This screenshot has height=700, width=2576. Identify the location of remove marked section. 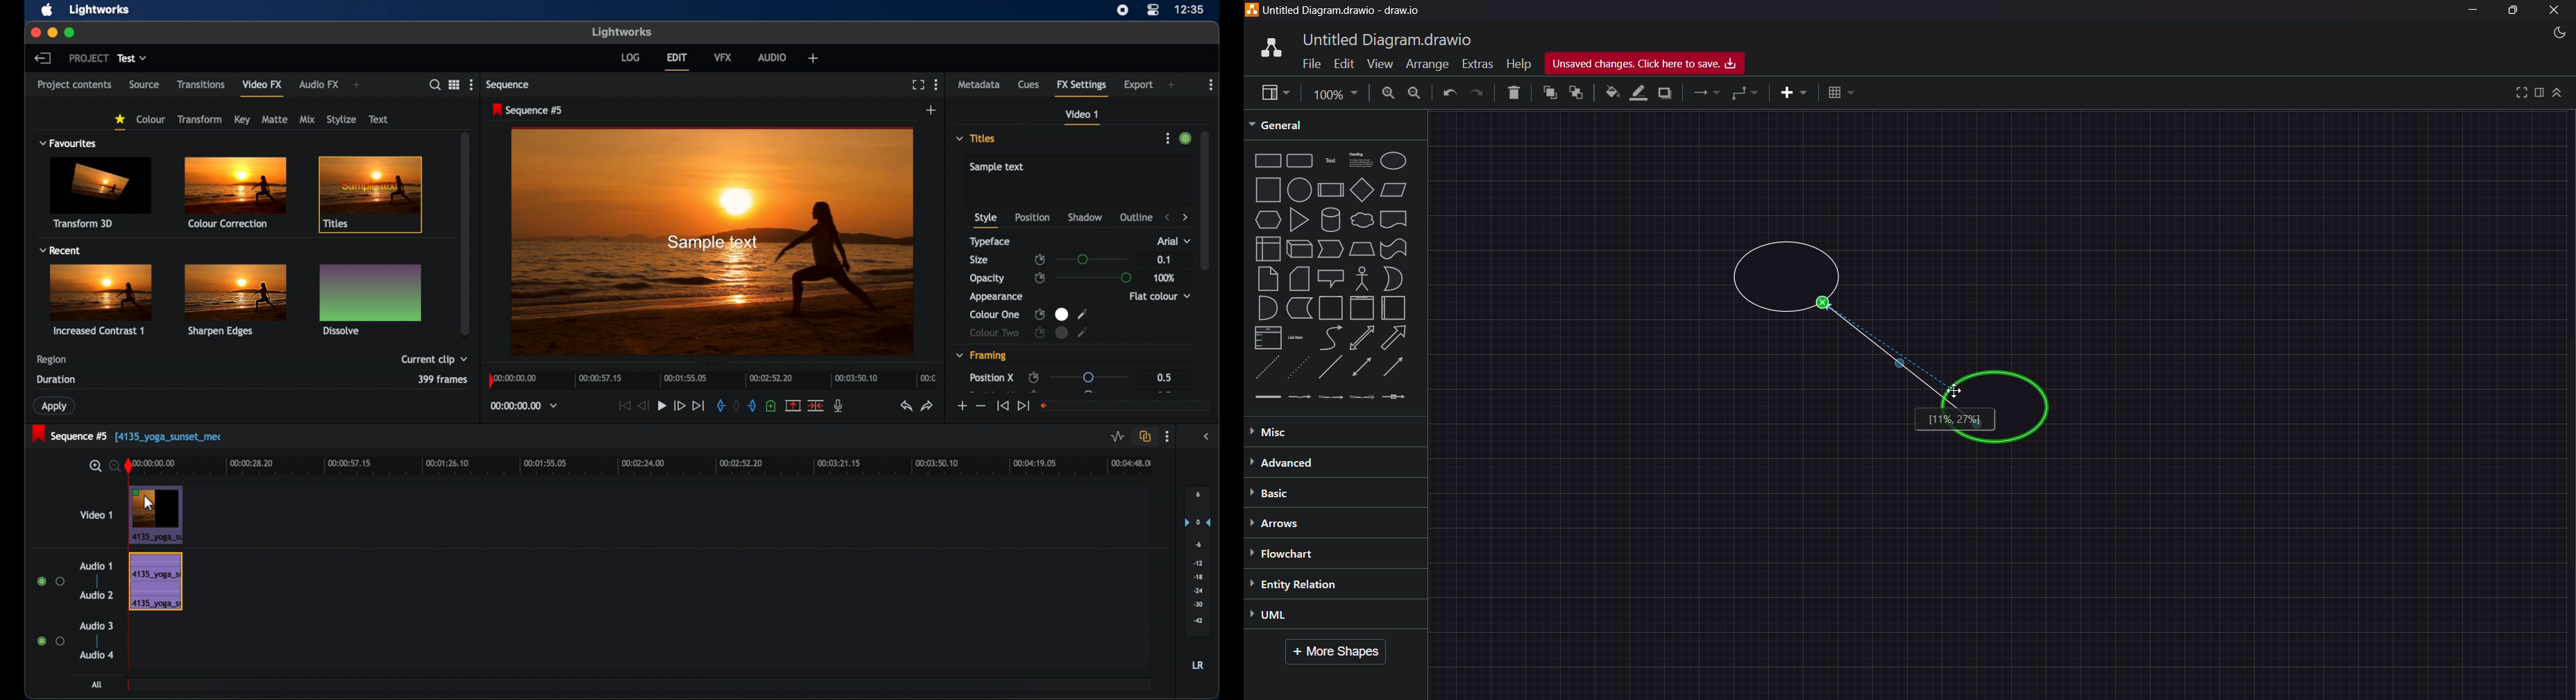
(793, 404).